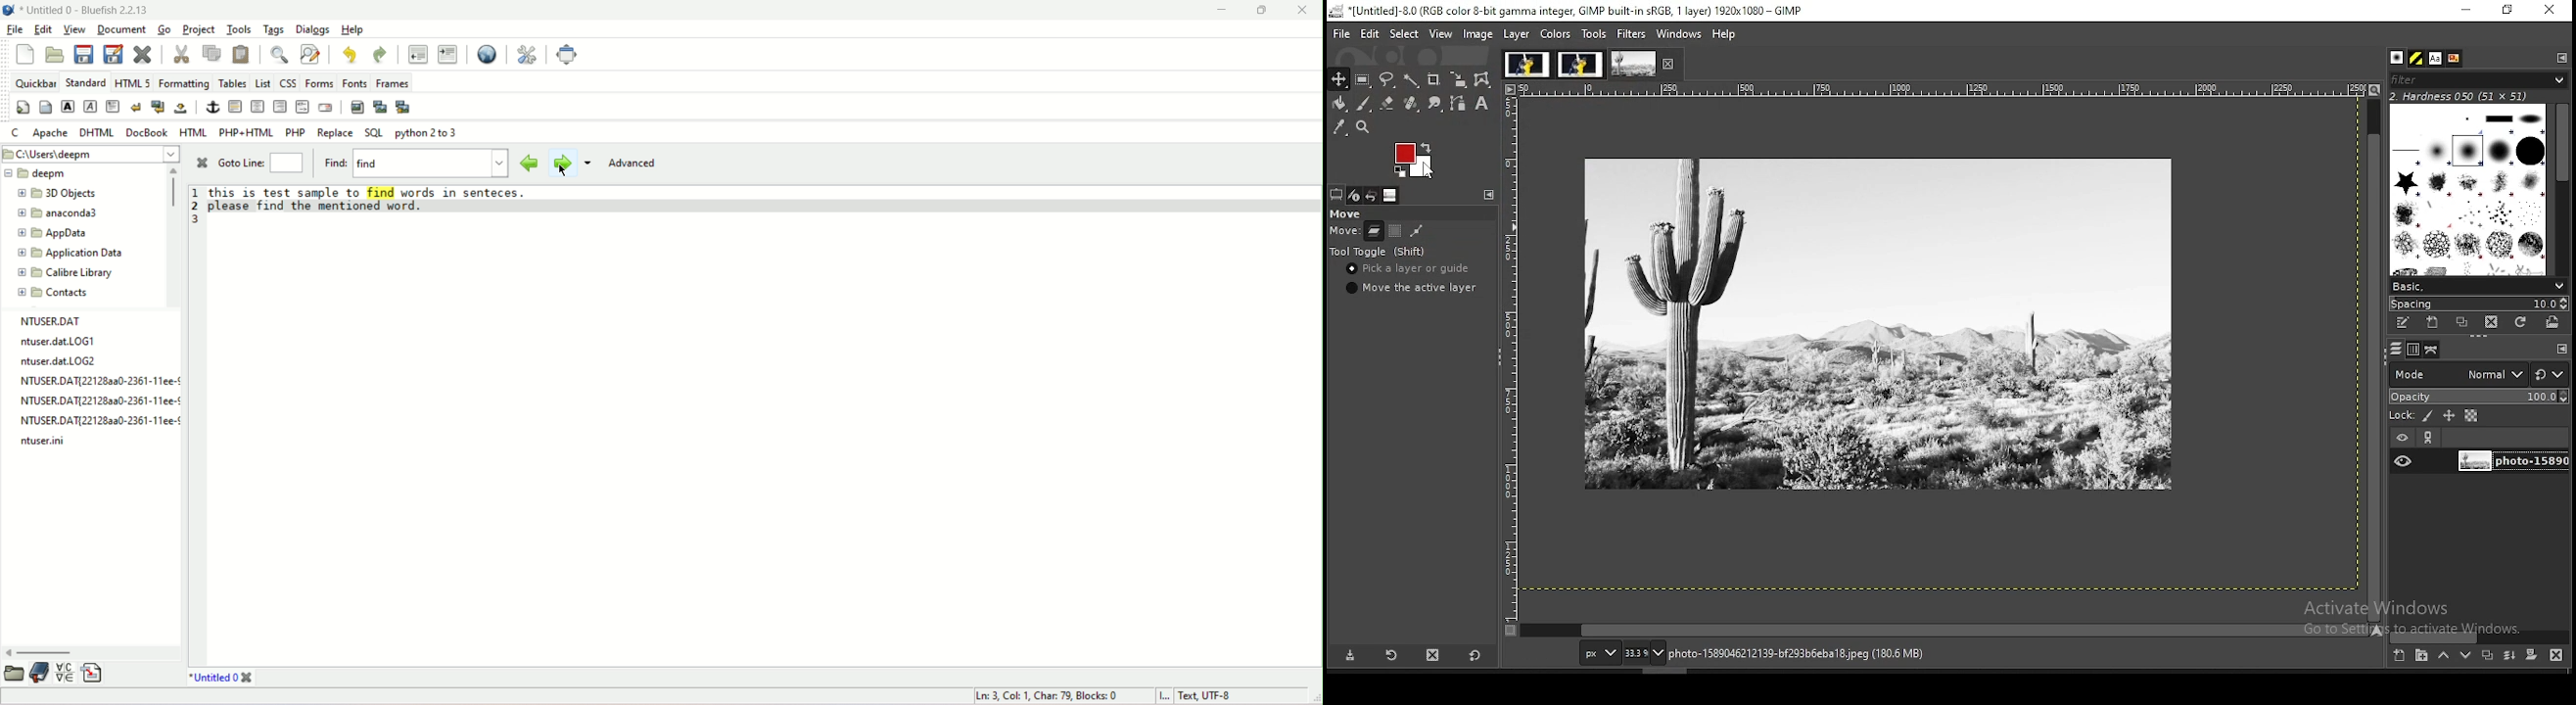 Image resolution: width=2576 pixels, height=728 pixels. What do you see at coordinates (92, 380) in the screenshot?
I see `NTUSER.DAT{22128220-2361-11ee-` at bounding box center [92, 380].